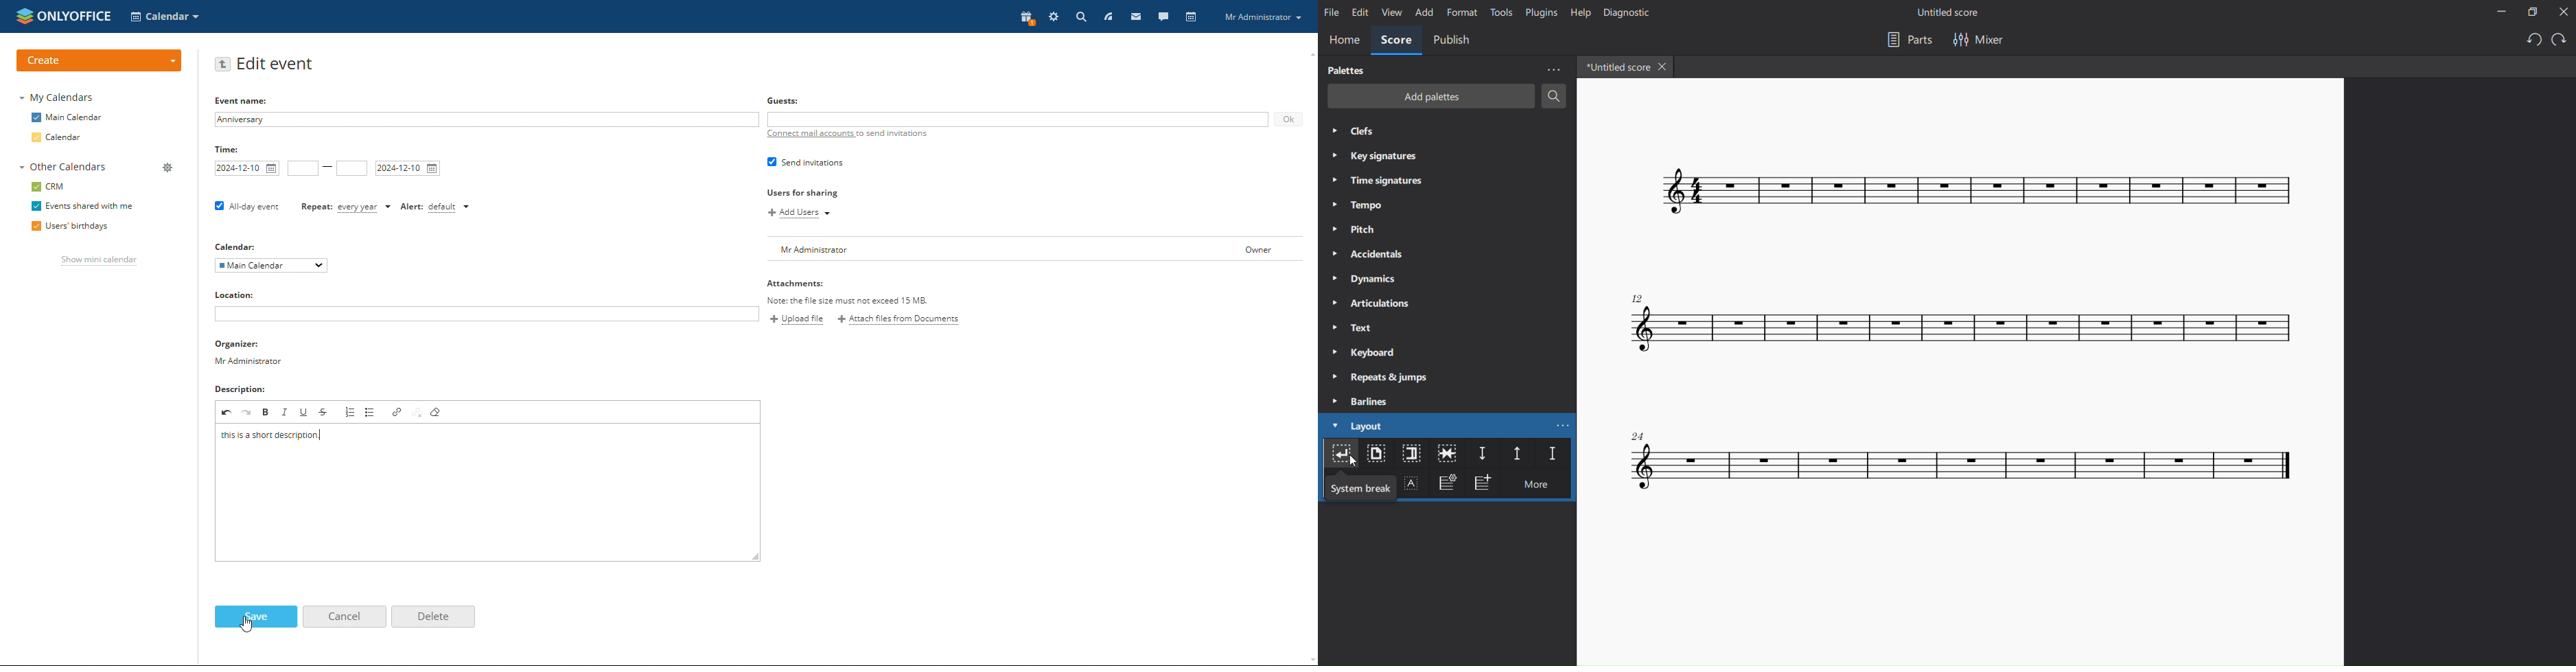 Image resolution: width=2576 pixels, height=672 pixels. Describe the element at coordinates (323, 411) in the screenshot. I see `strikethrough` at that location.